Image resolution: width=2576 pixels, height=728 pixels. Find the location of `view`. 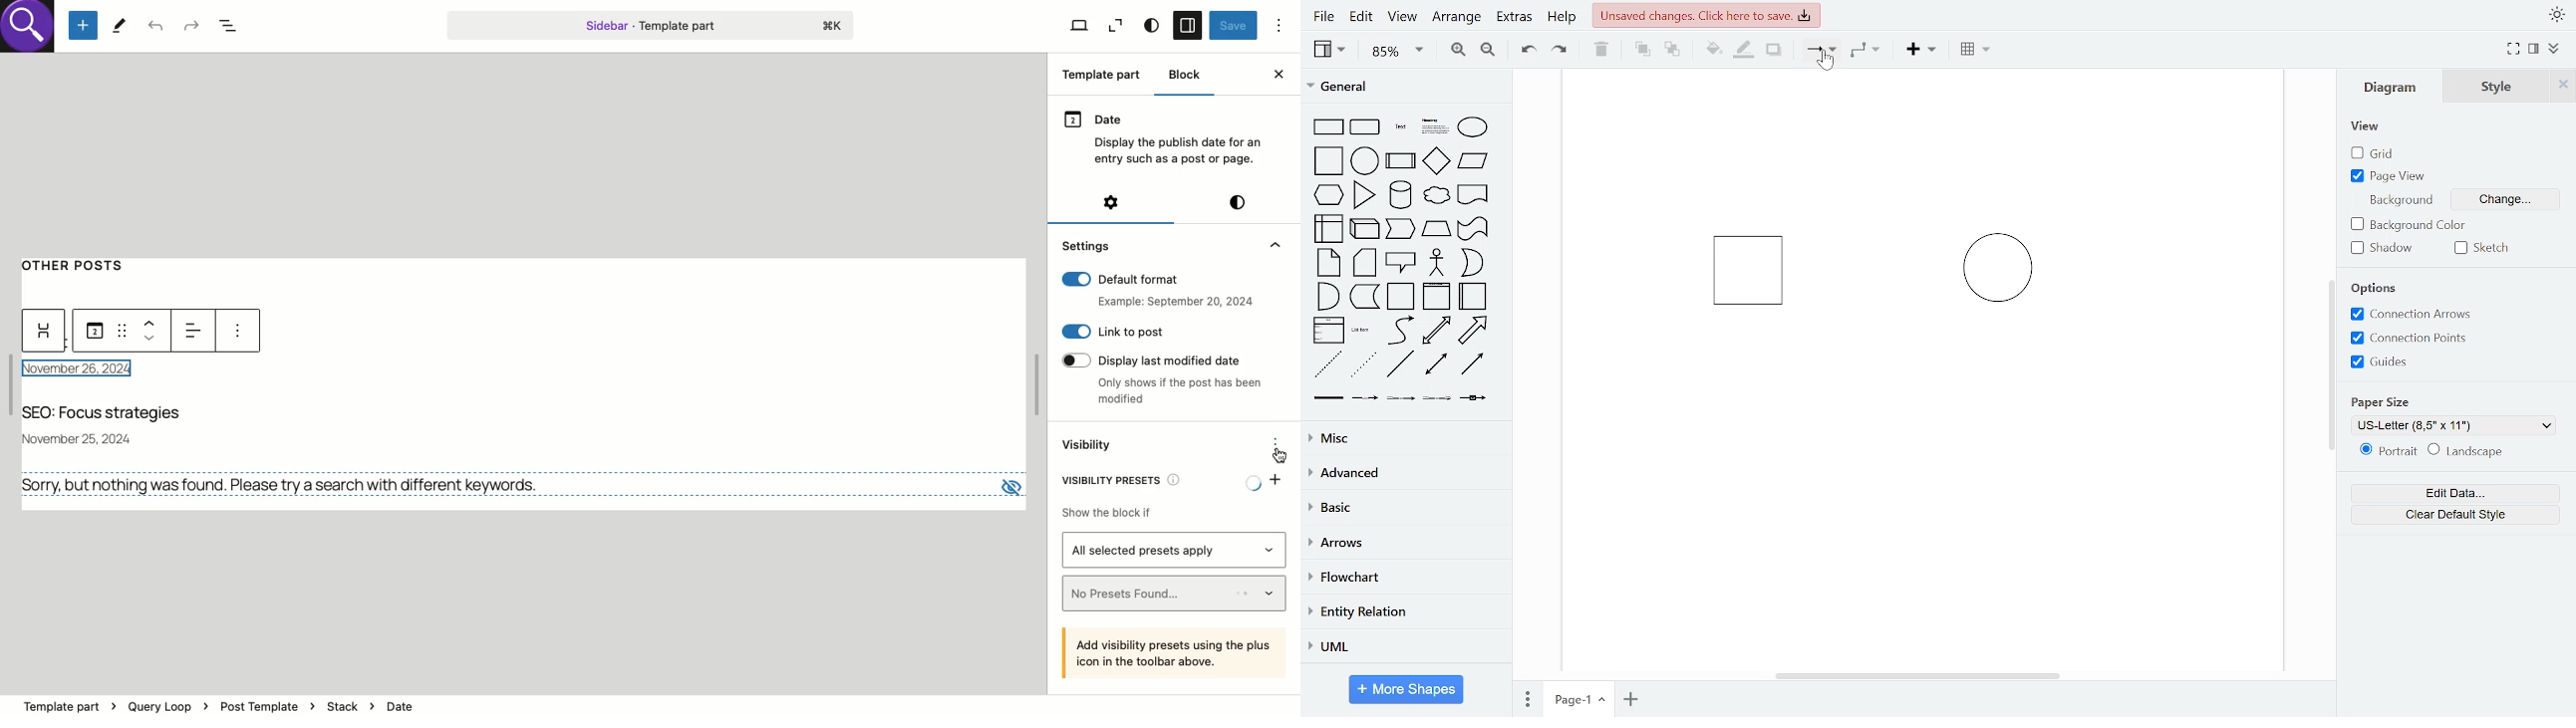

view is located at coordinates (1008, 482).